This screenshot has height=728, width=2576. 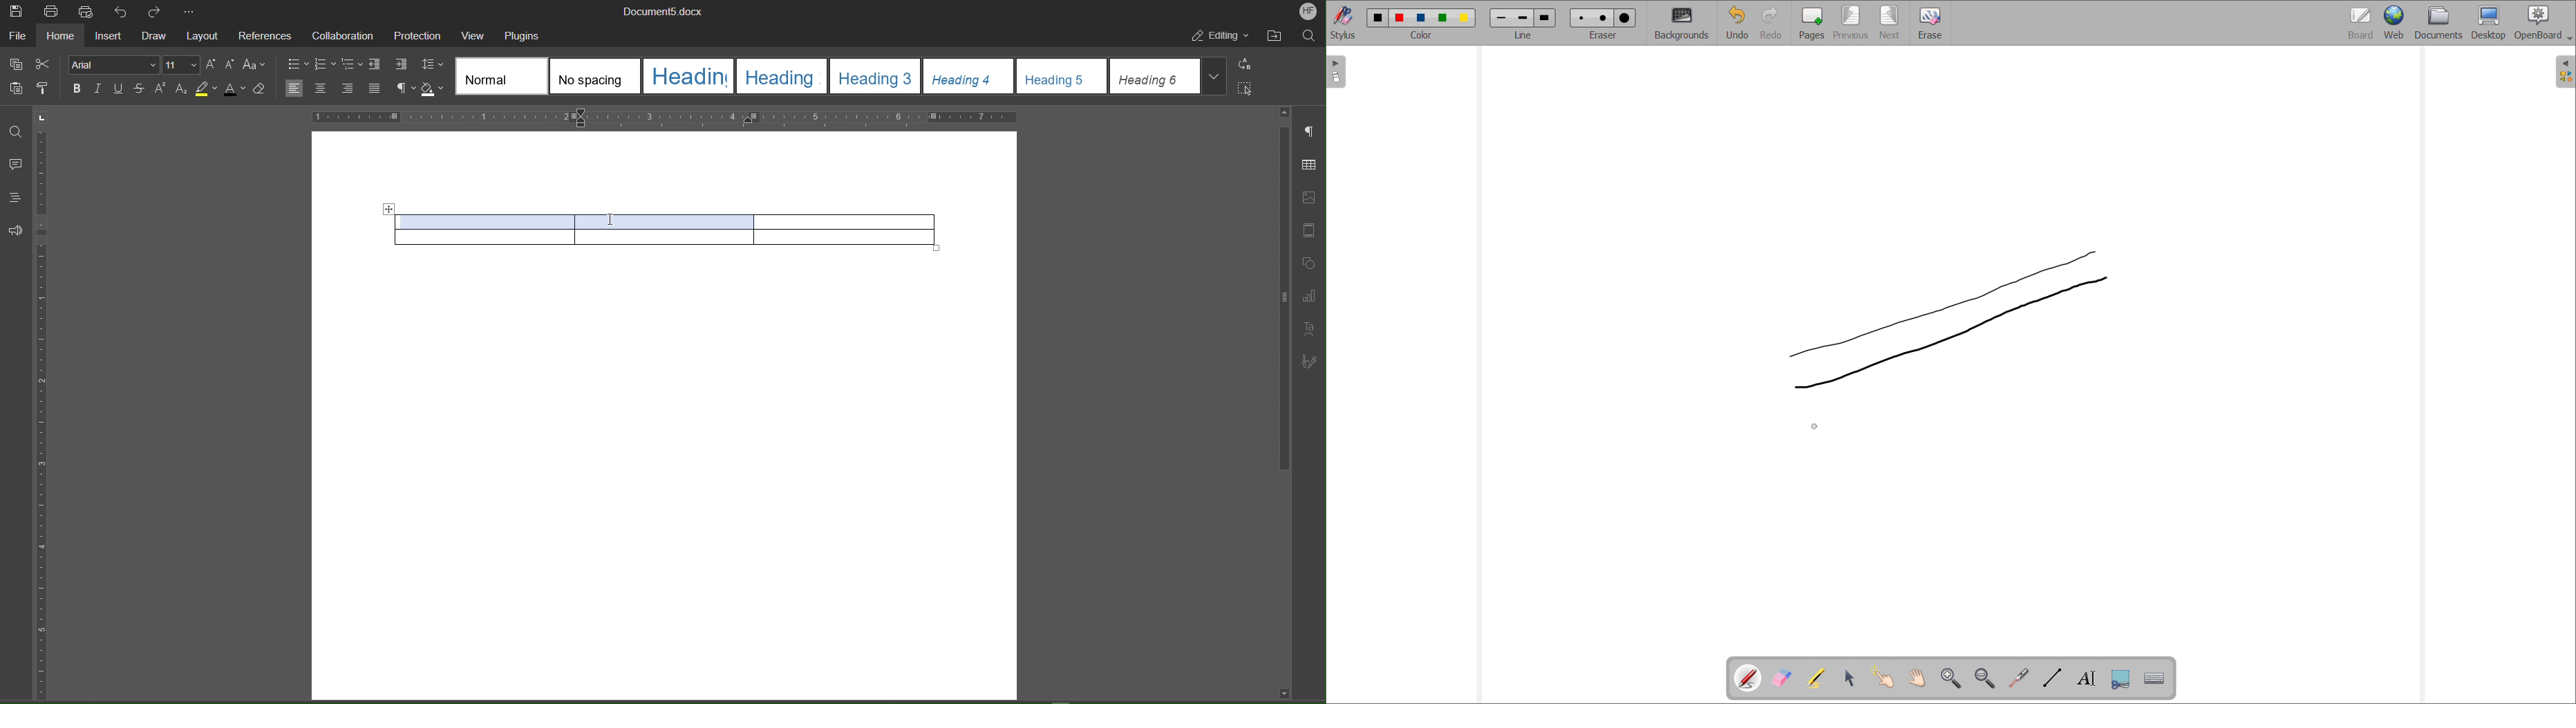 I want to click on Selected Cells, so click(x=581, y=219).